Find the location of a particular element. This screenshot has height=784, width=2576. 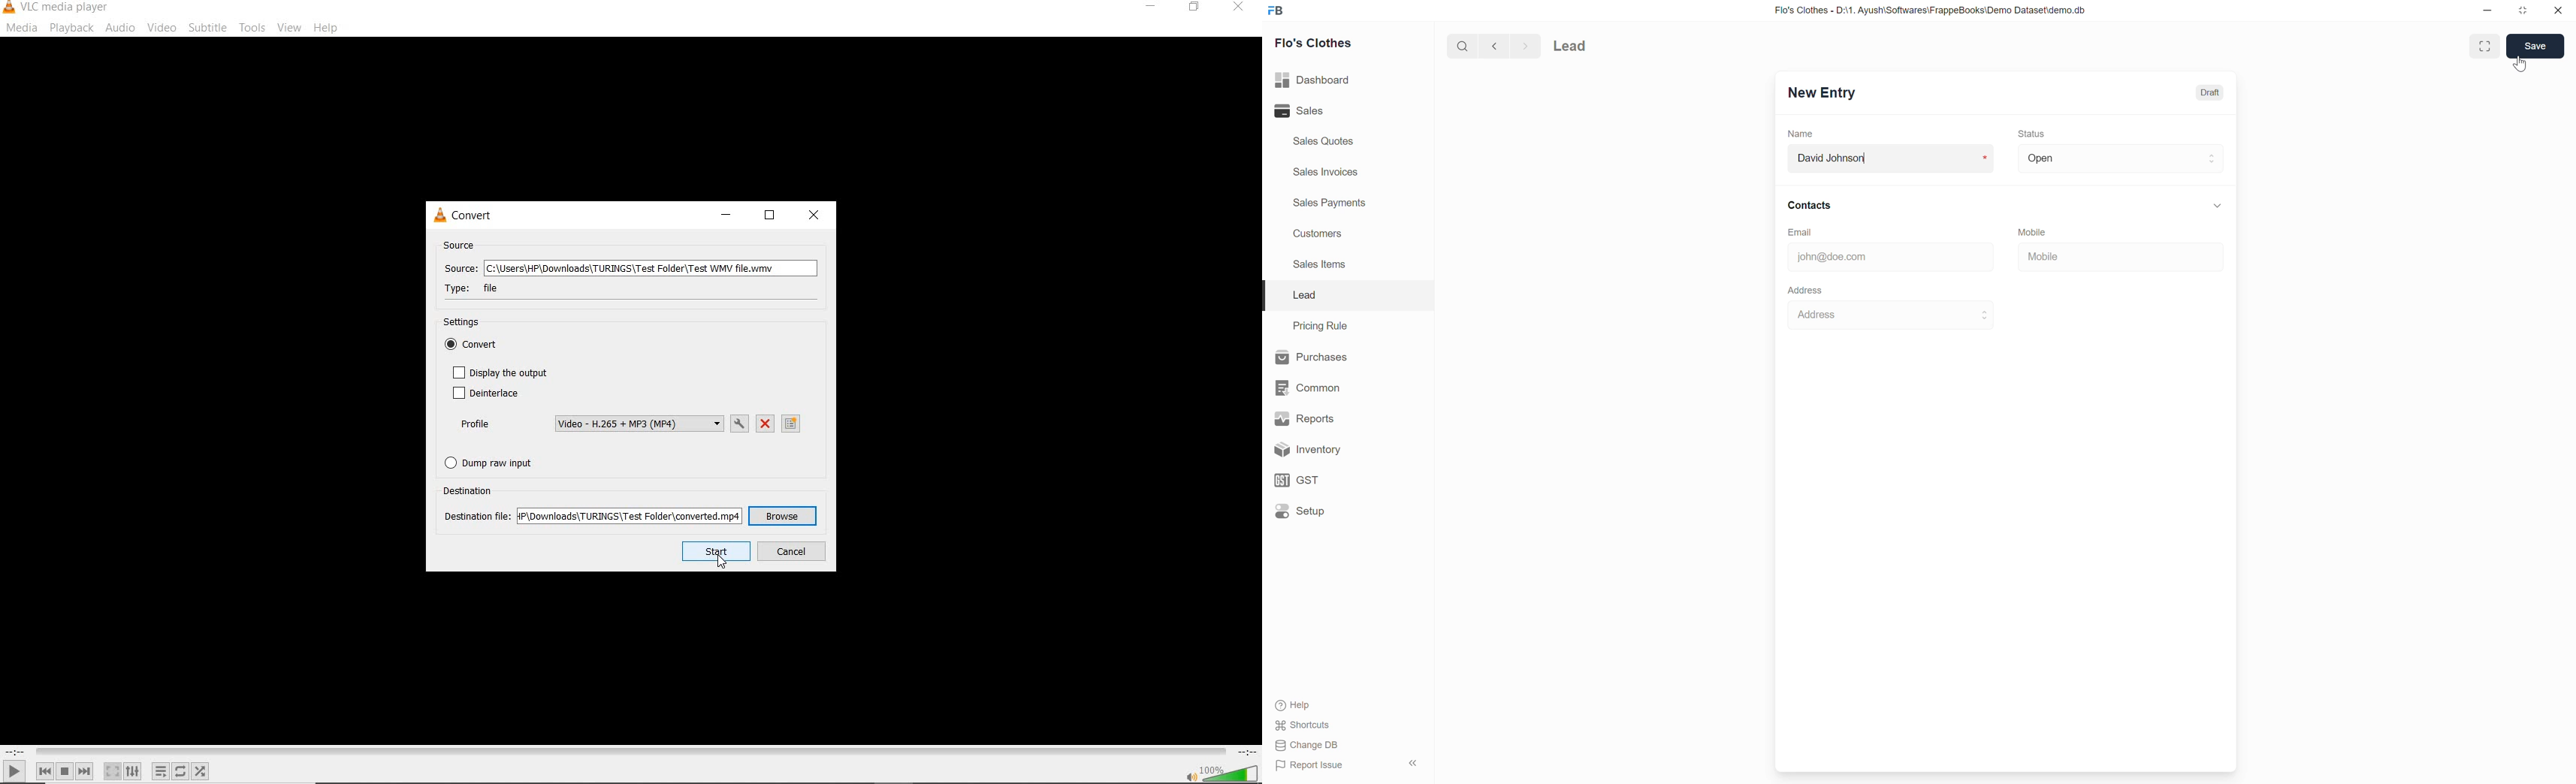

seek bar is located at coordinates (629, 752).